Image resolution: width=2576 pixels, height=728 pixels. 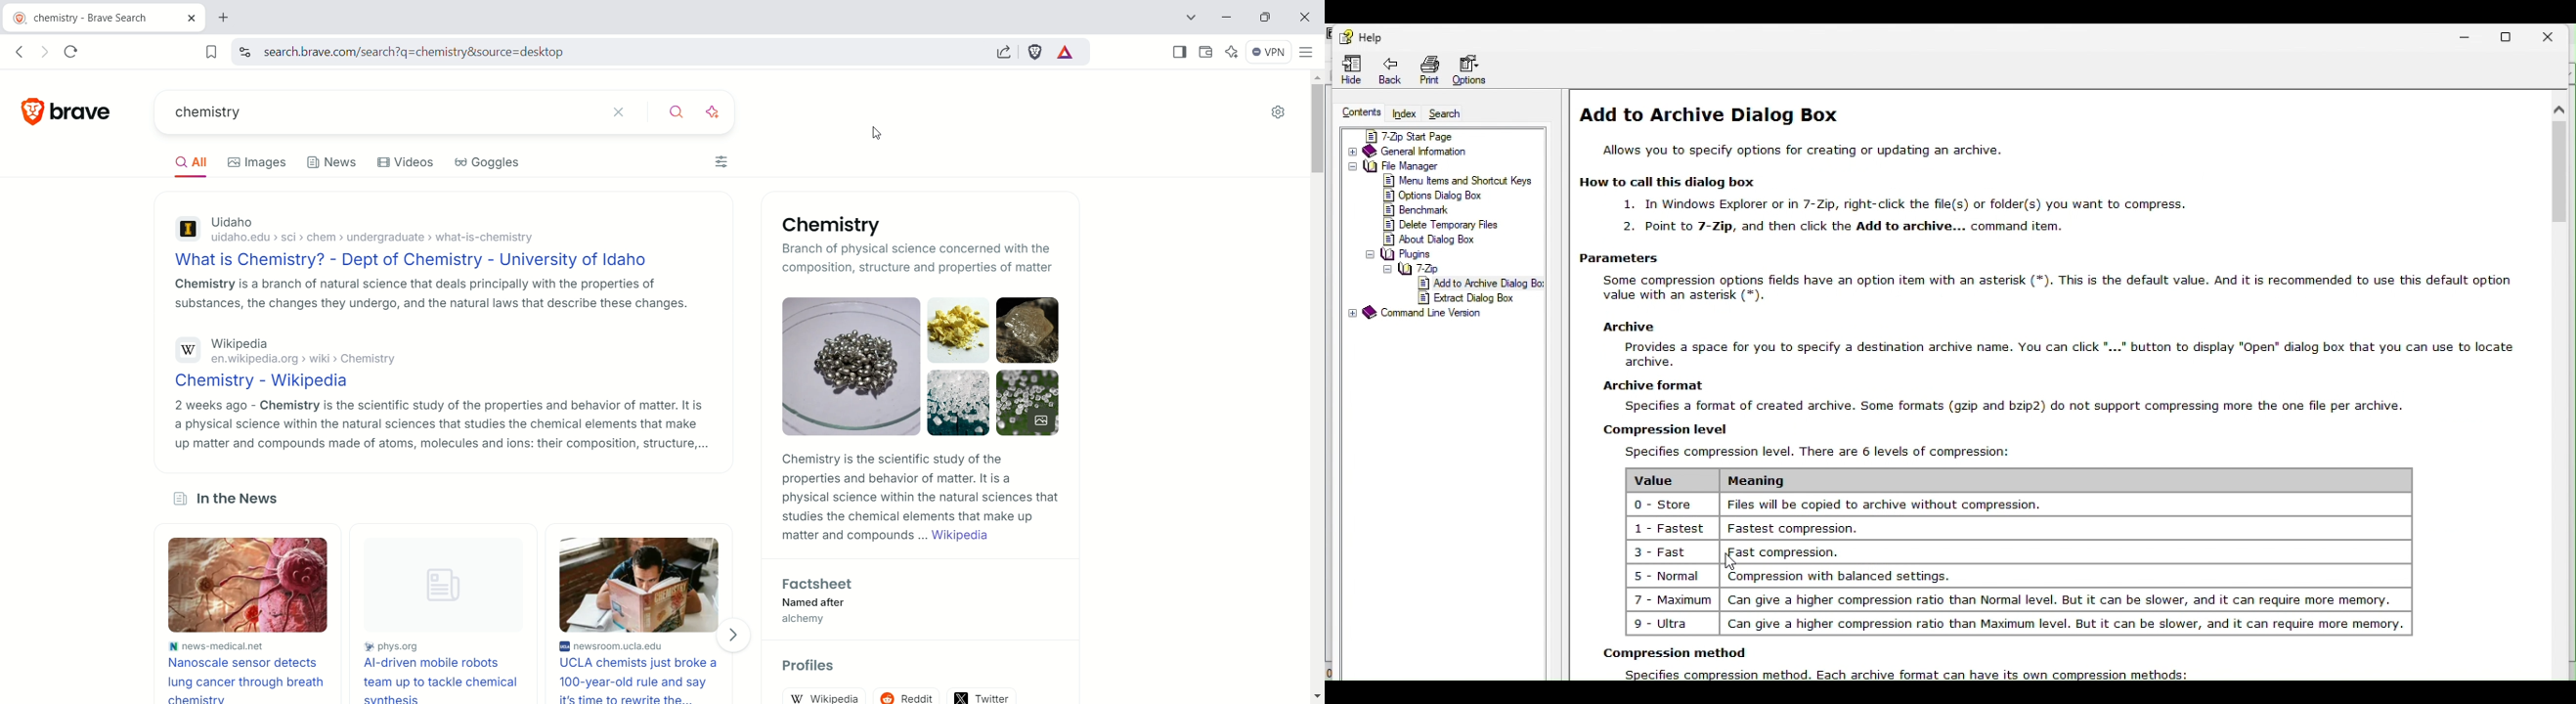 What do you see at coordinates (1281, 113) in the screenshot?
I see `settings` at bounding box center [1281, 113].